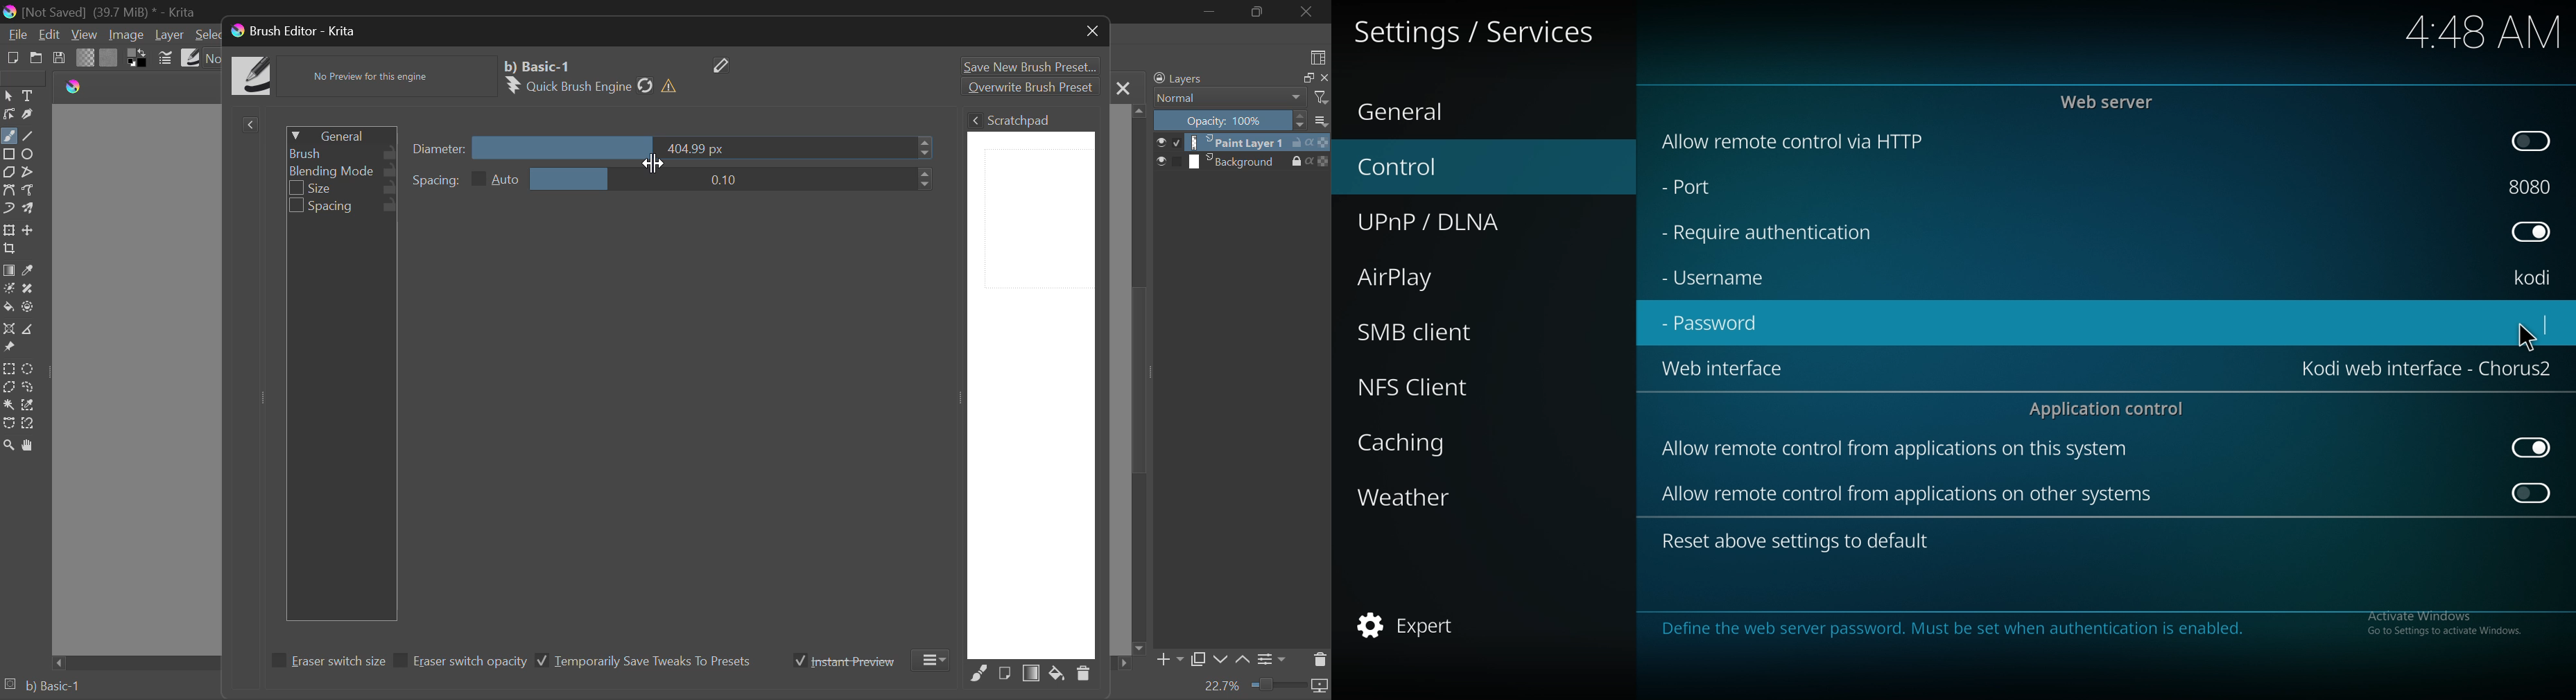 The width and height of the screenshot is (2576, 700). Describe the element at coordinates (2532, 496) in the screenshot. I see `on` at that location.